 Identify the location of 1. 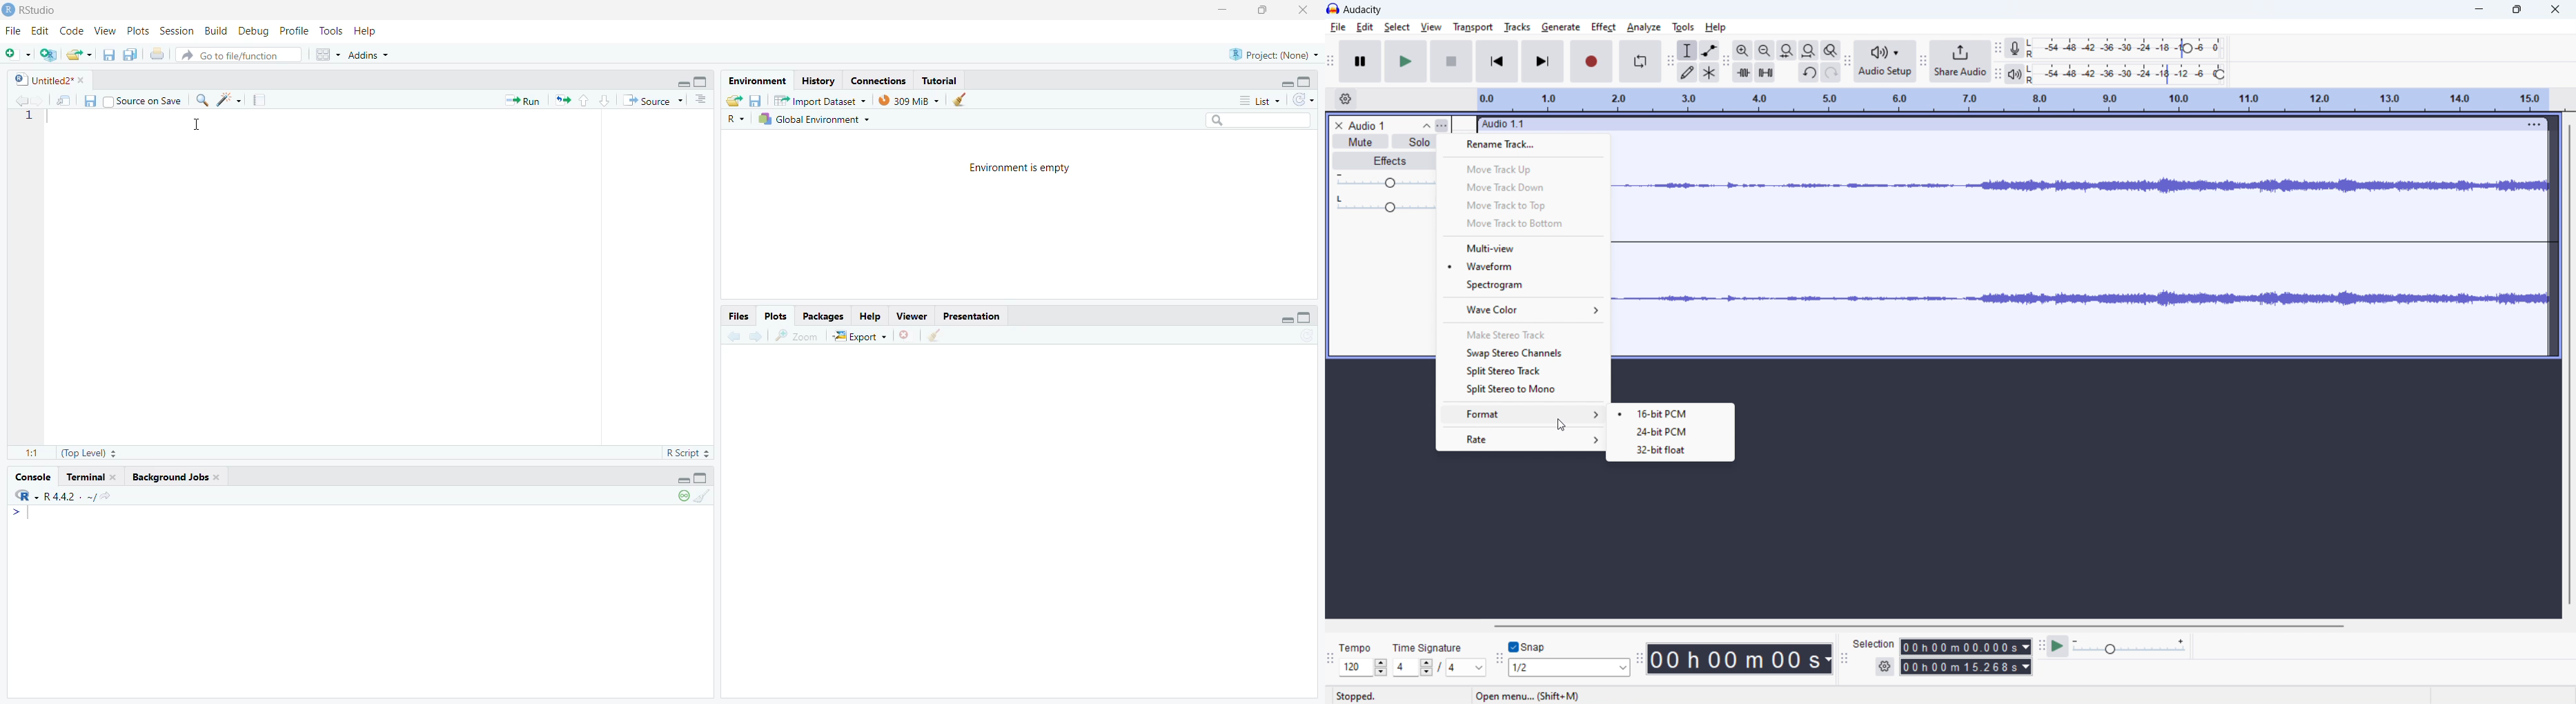
(36, 123).